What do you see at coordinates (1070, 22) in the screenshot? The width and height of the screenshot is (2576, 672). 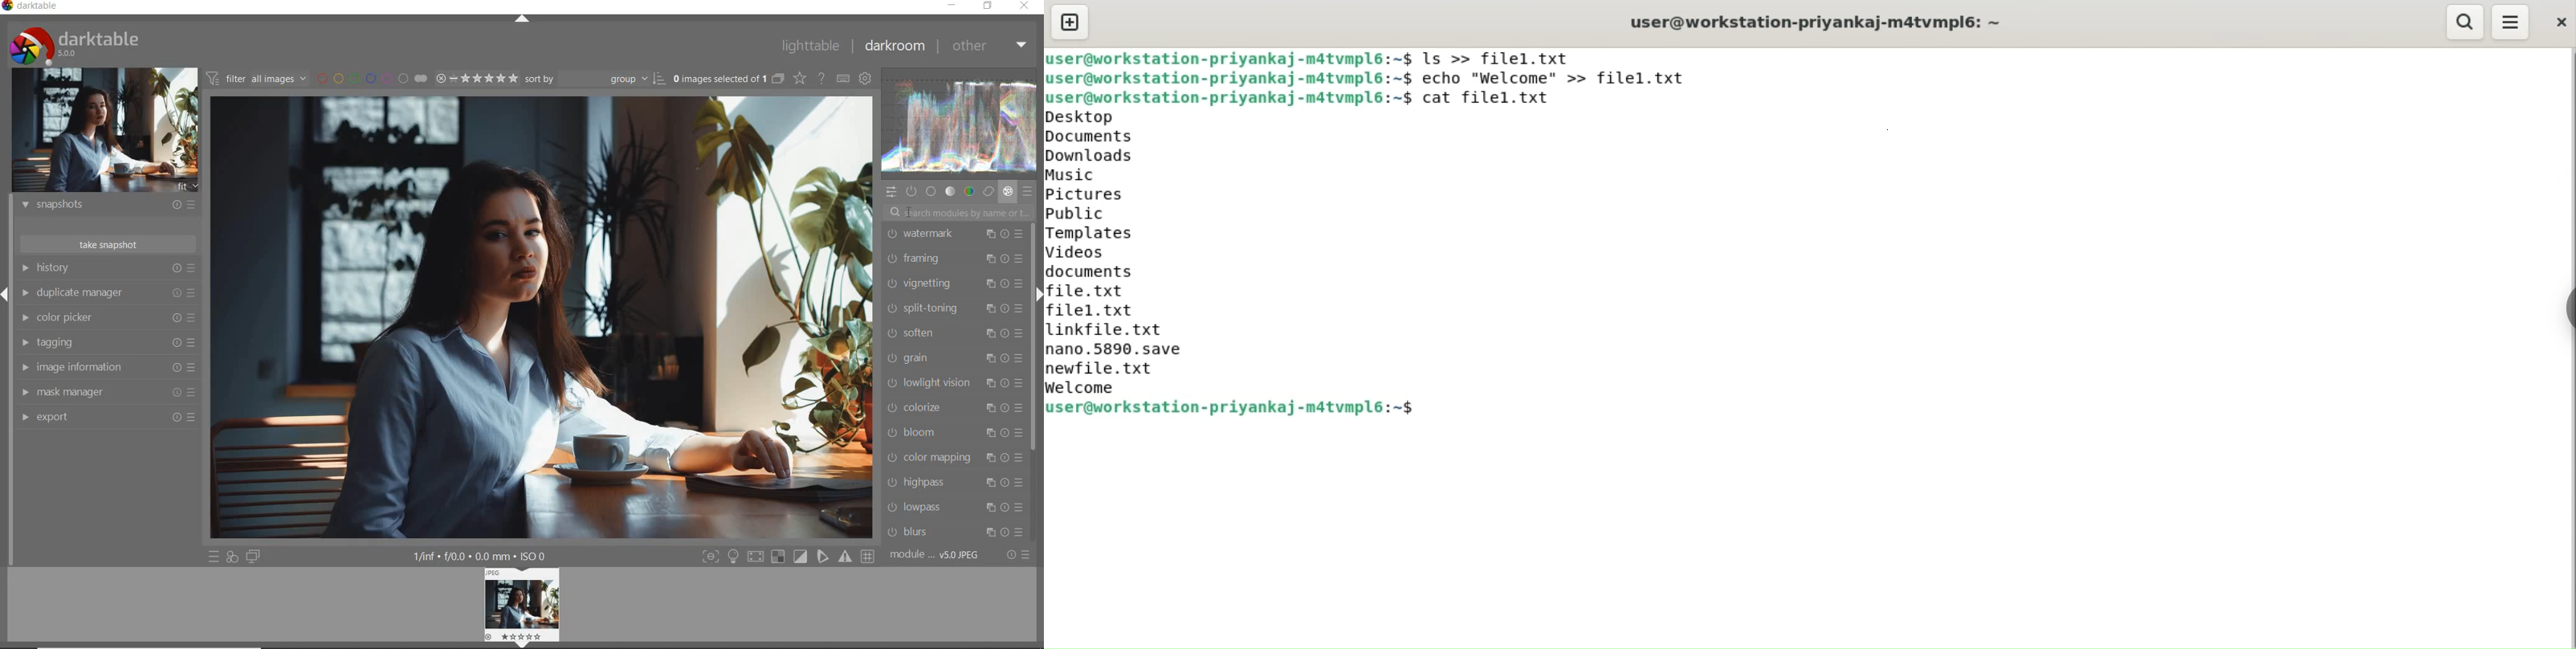 I see `new tab` at bounding box center [1070, 22].